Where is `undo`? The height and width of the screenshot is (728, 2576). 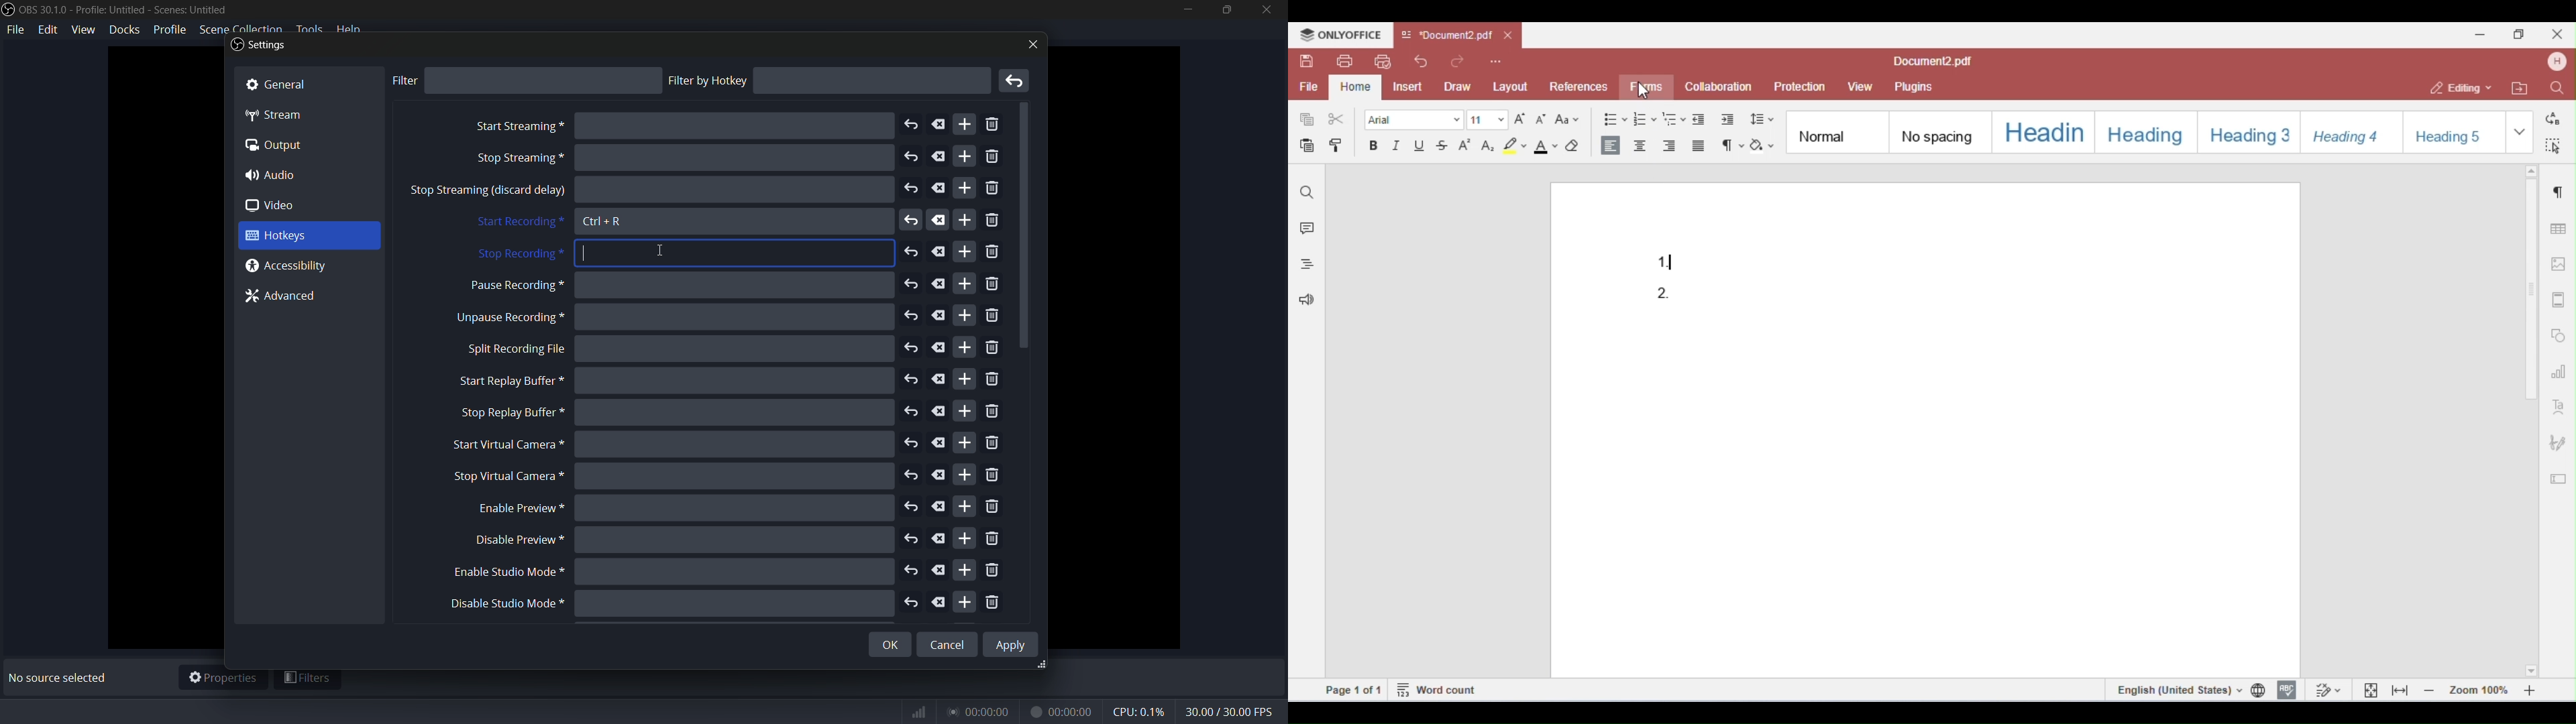 undo is located at coordinates (913, 476).